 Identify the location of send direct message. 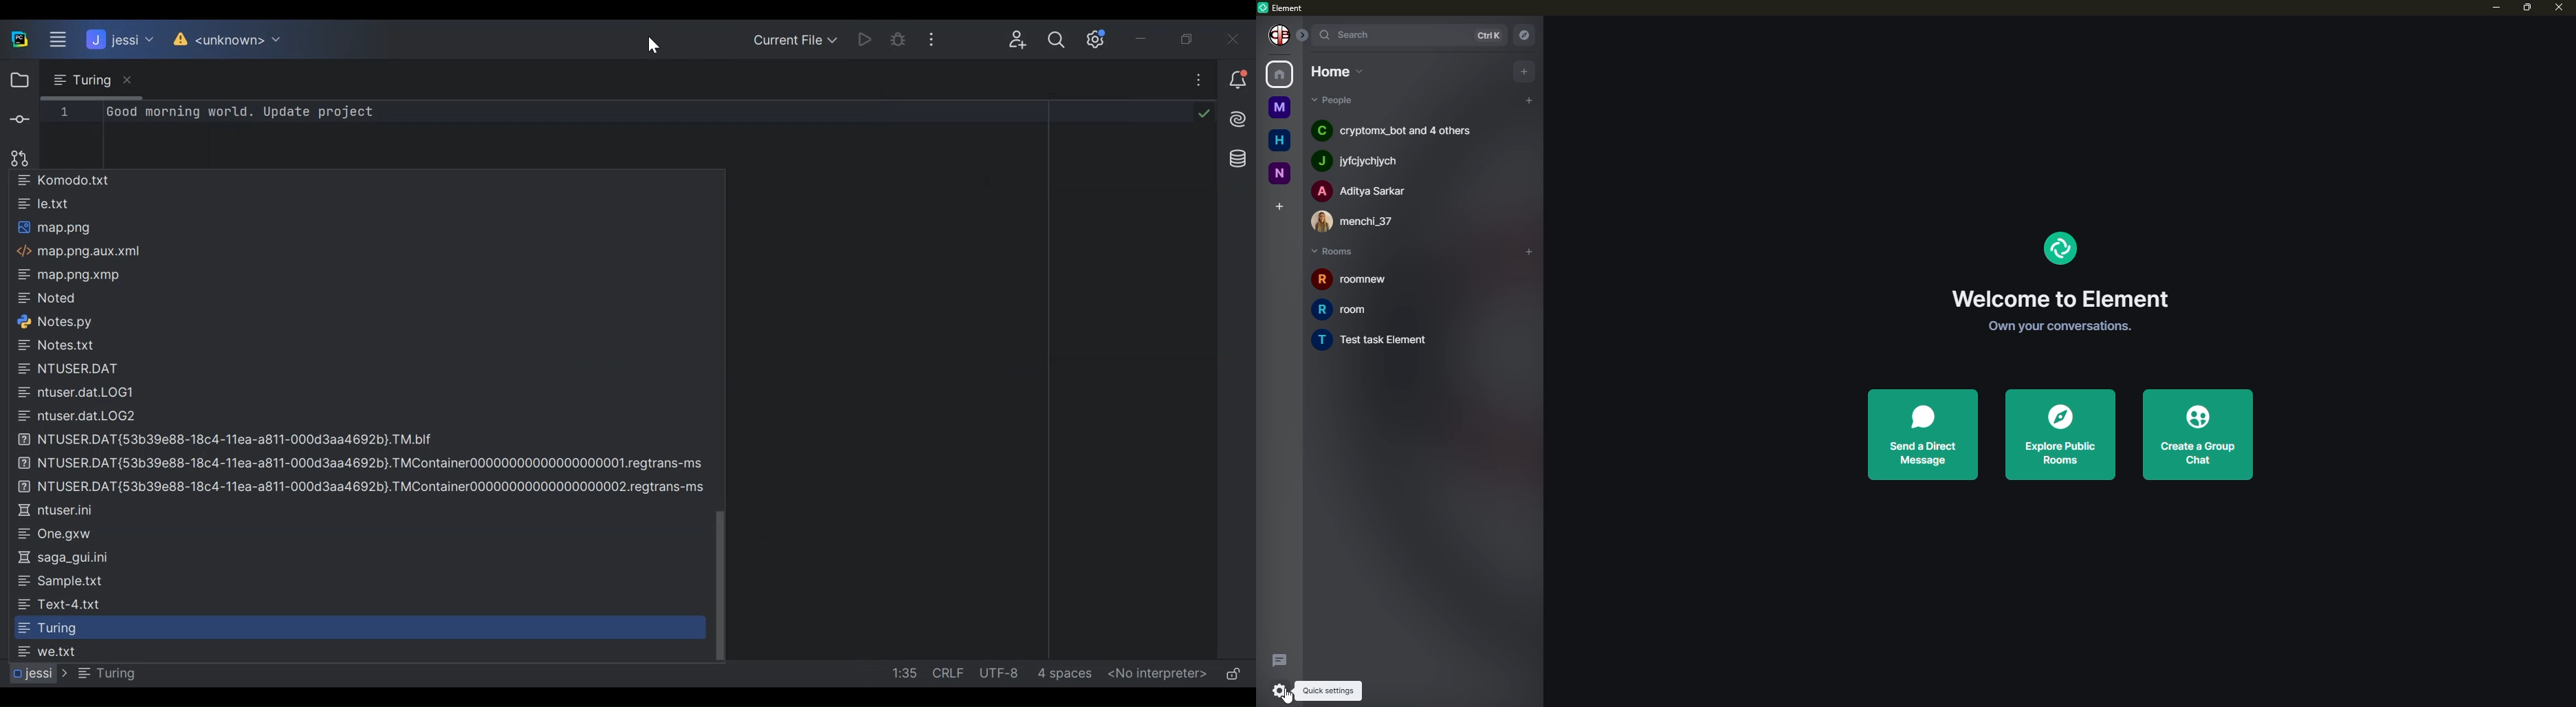
(1922, 433).